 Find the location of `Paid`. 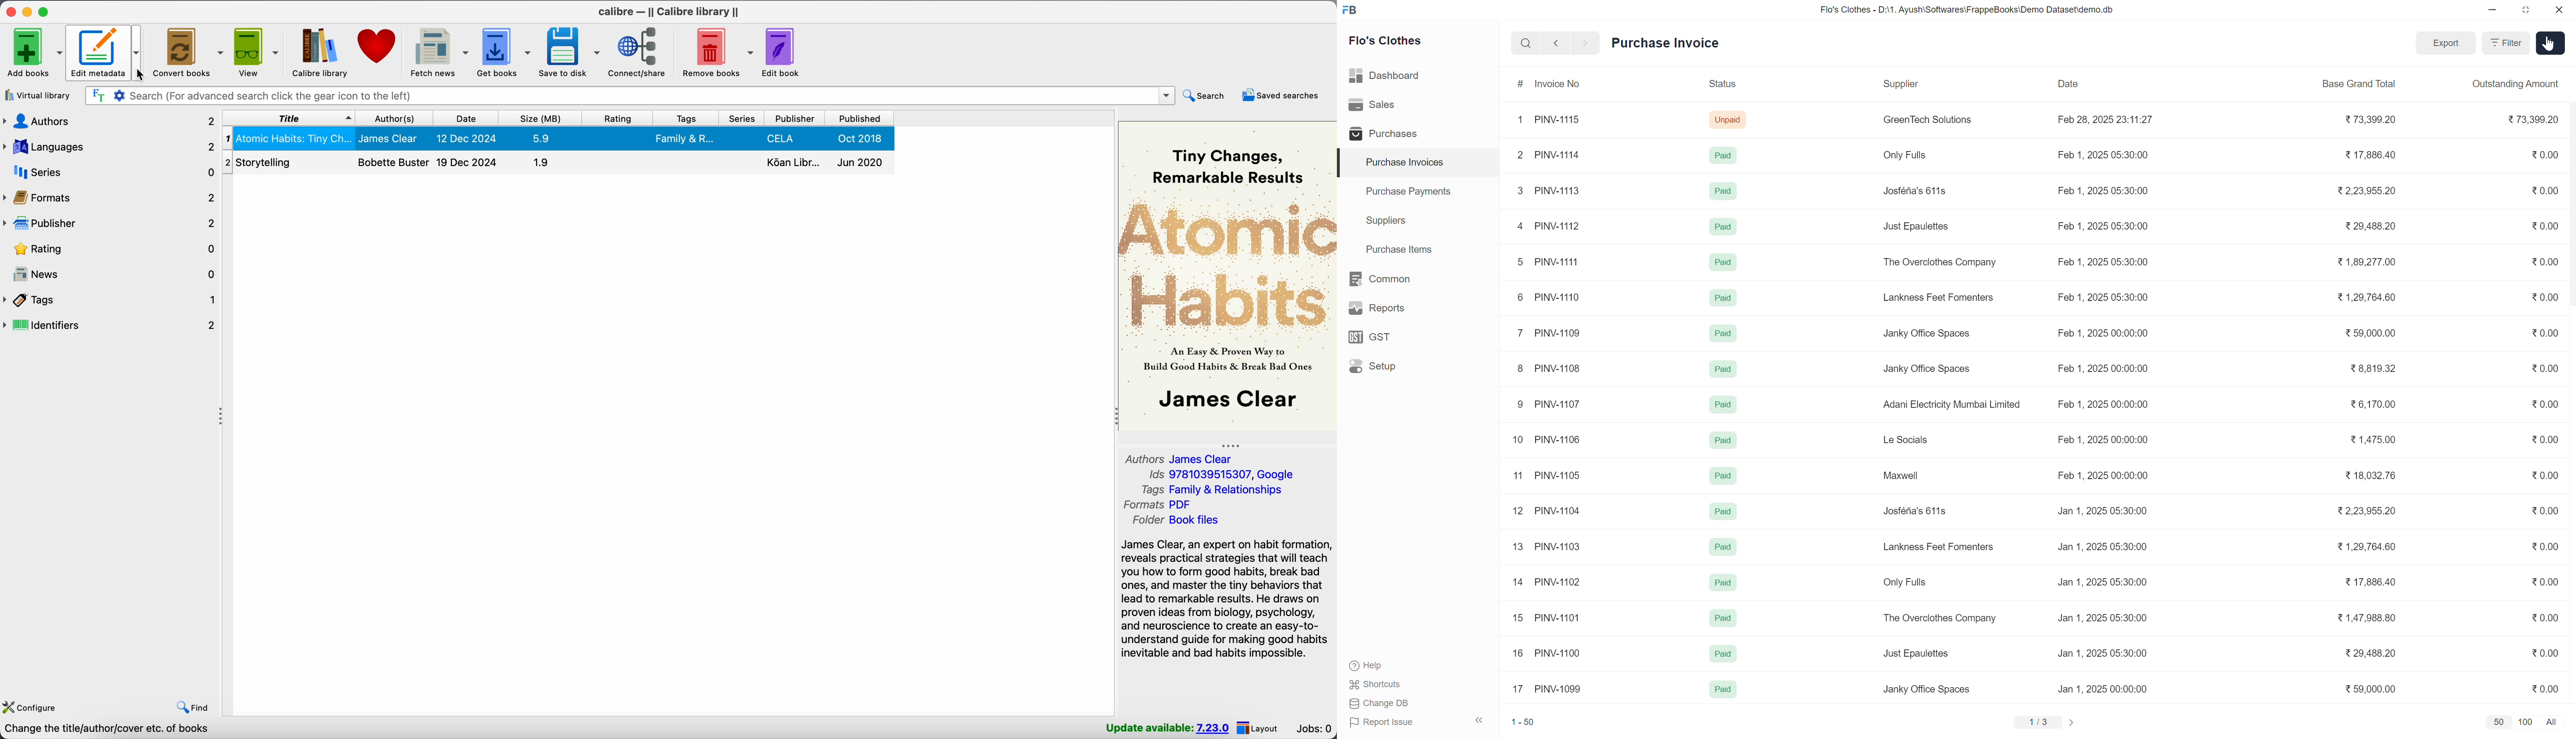

Paid is located at coordinates (1719, 297).